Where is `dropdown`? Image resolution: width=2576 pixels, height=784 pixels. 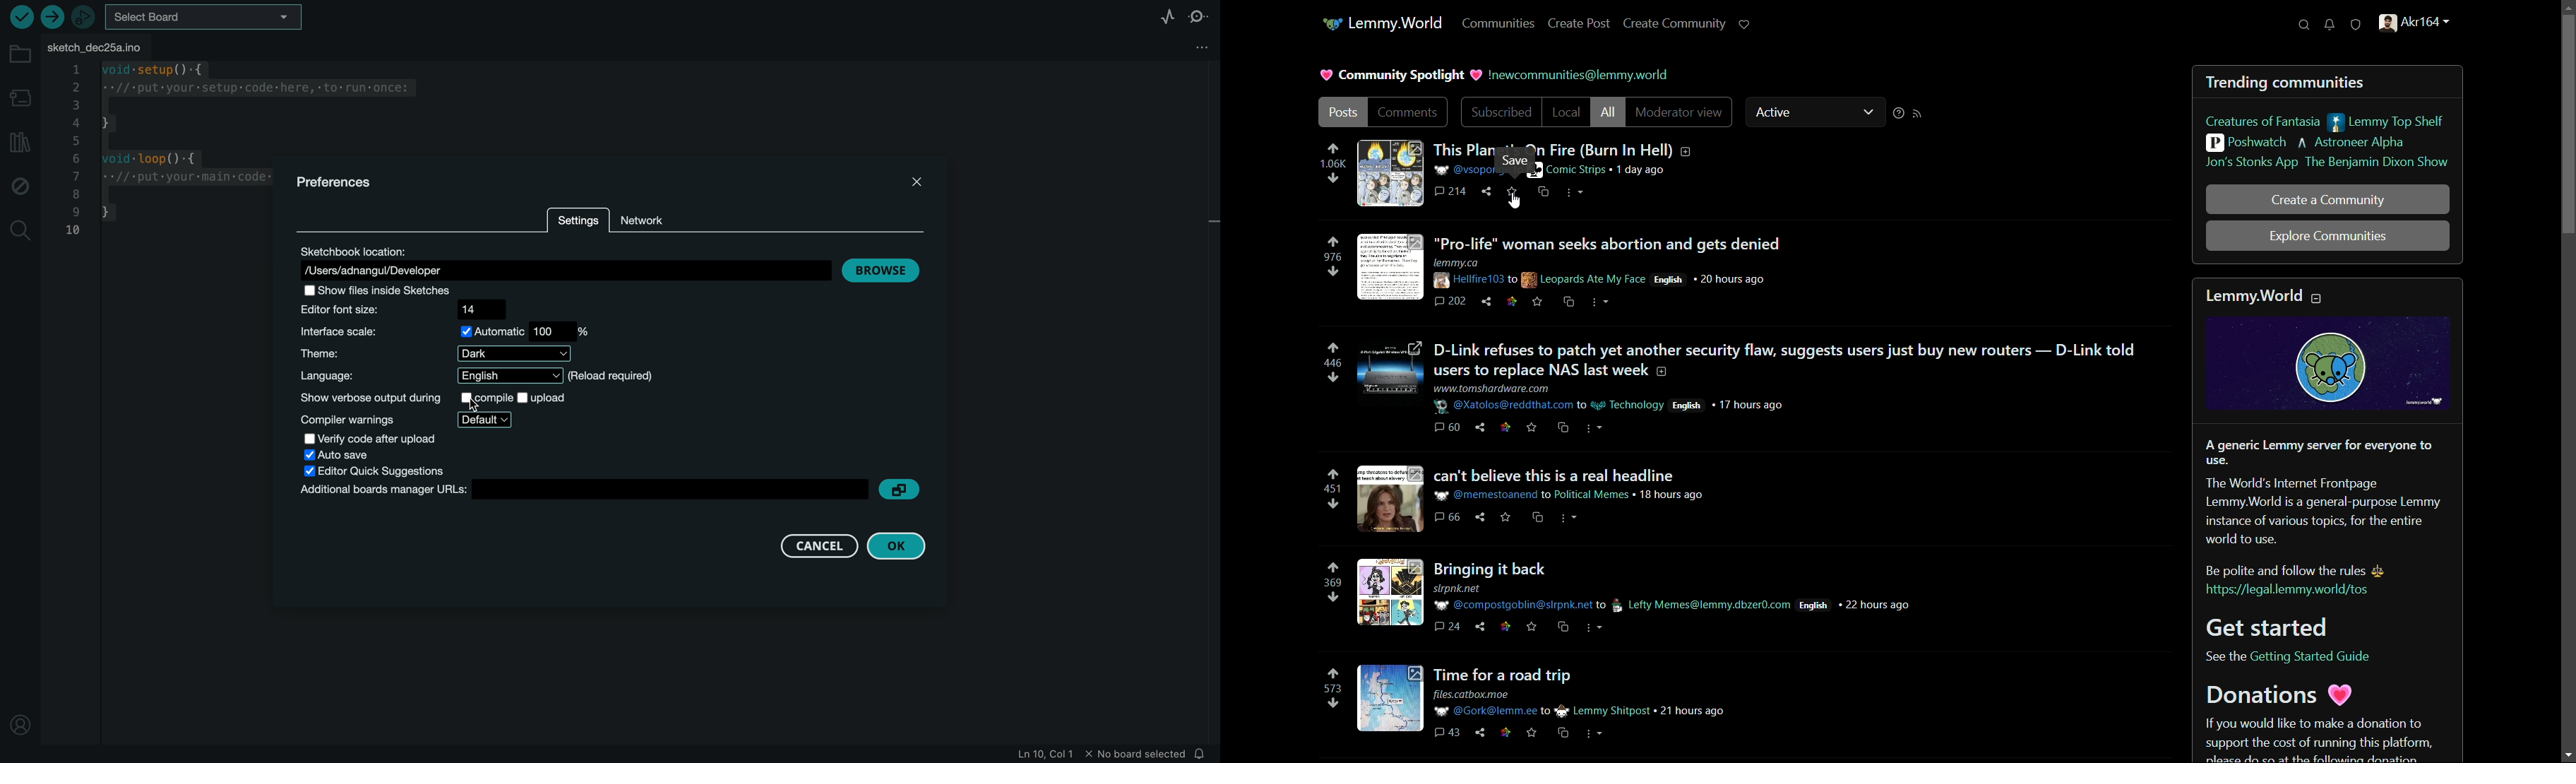 dropdown is located at coordinates (1868, 110).